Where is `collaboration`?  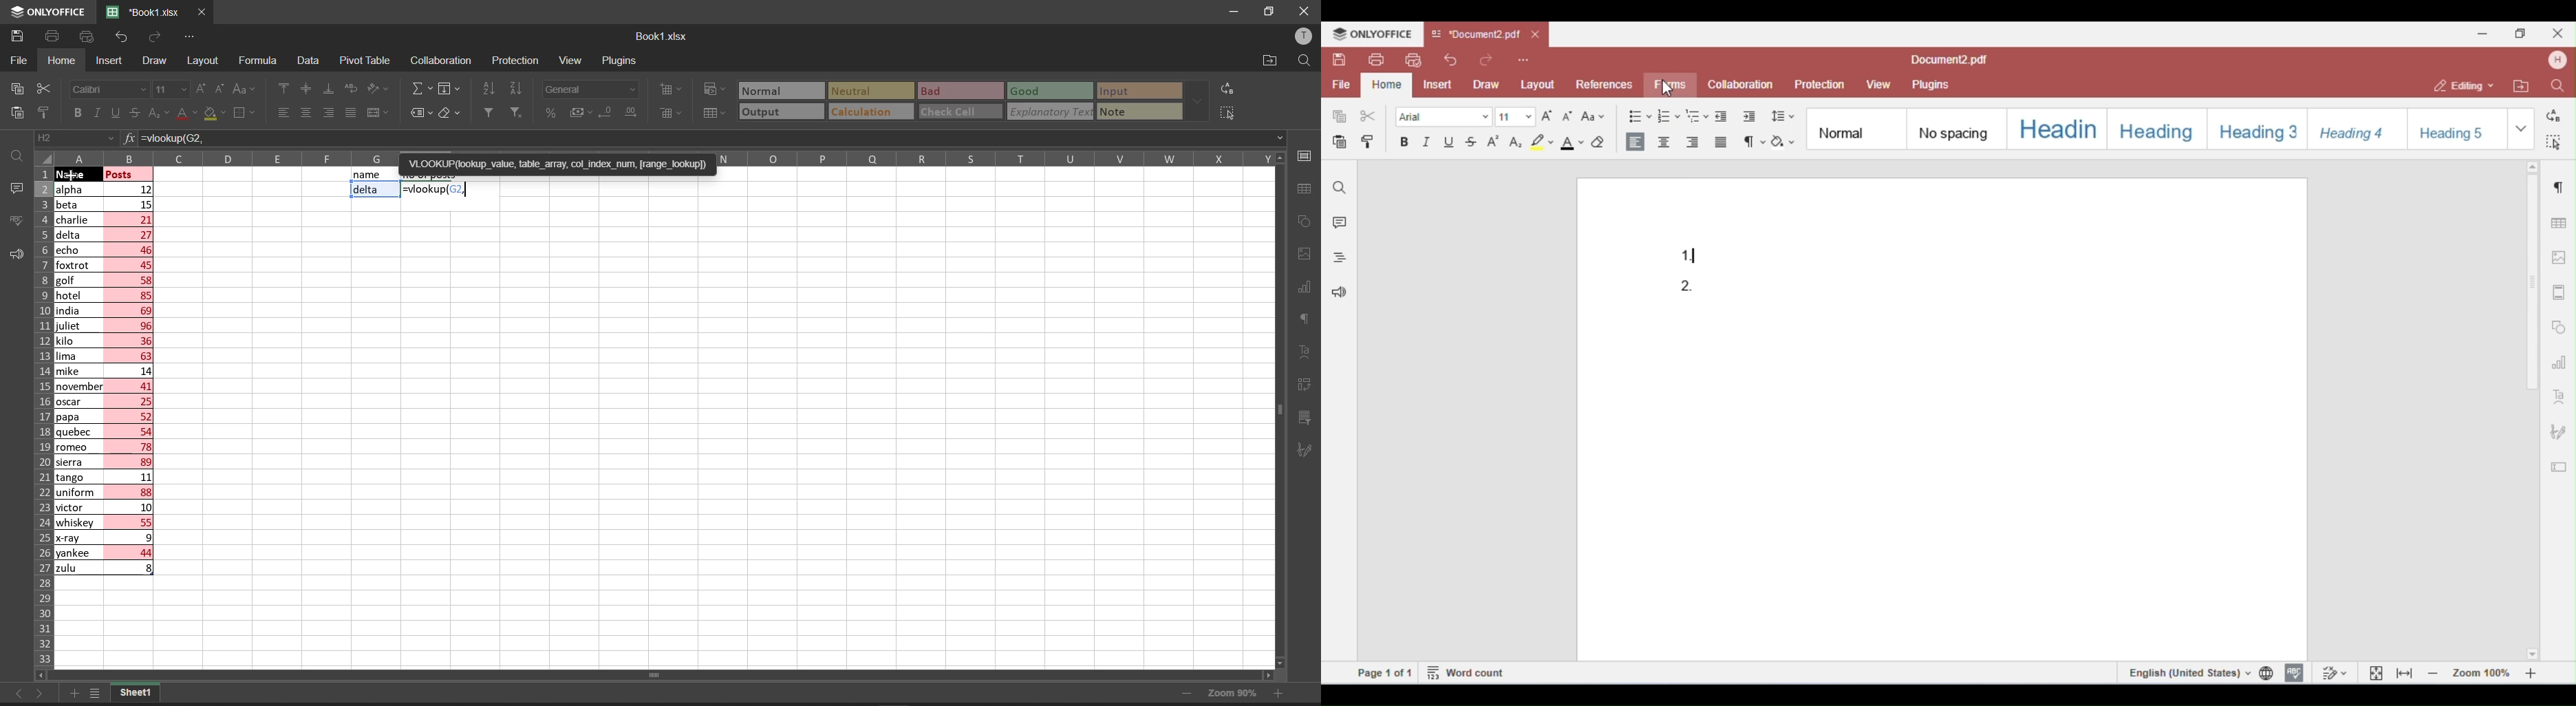
collaboration is located at coordinates (443, 60).